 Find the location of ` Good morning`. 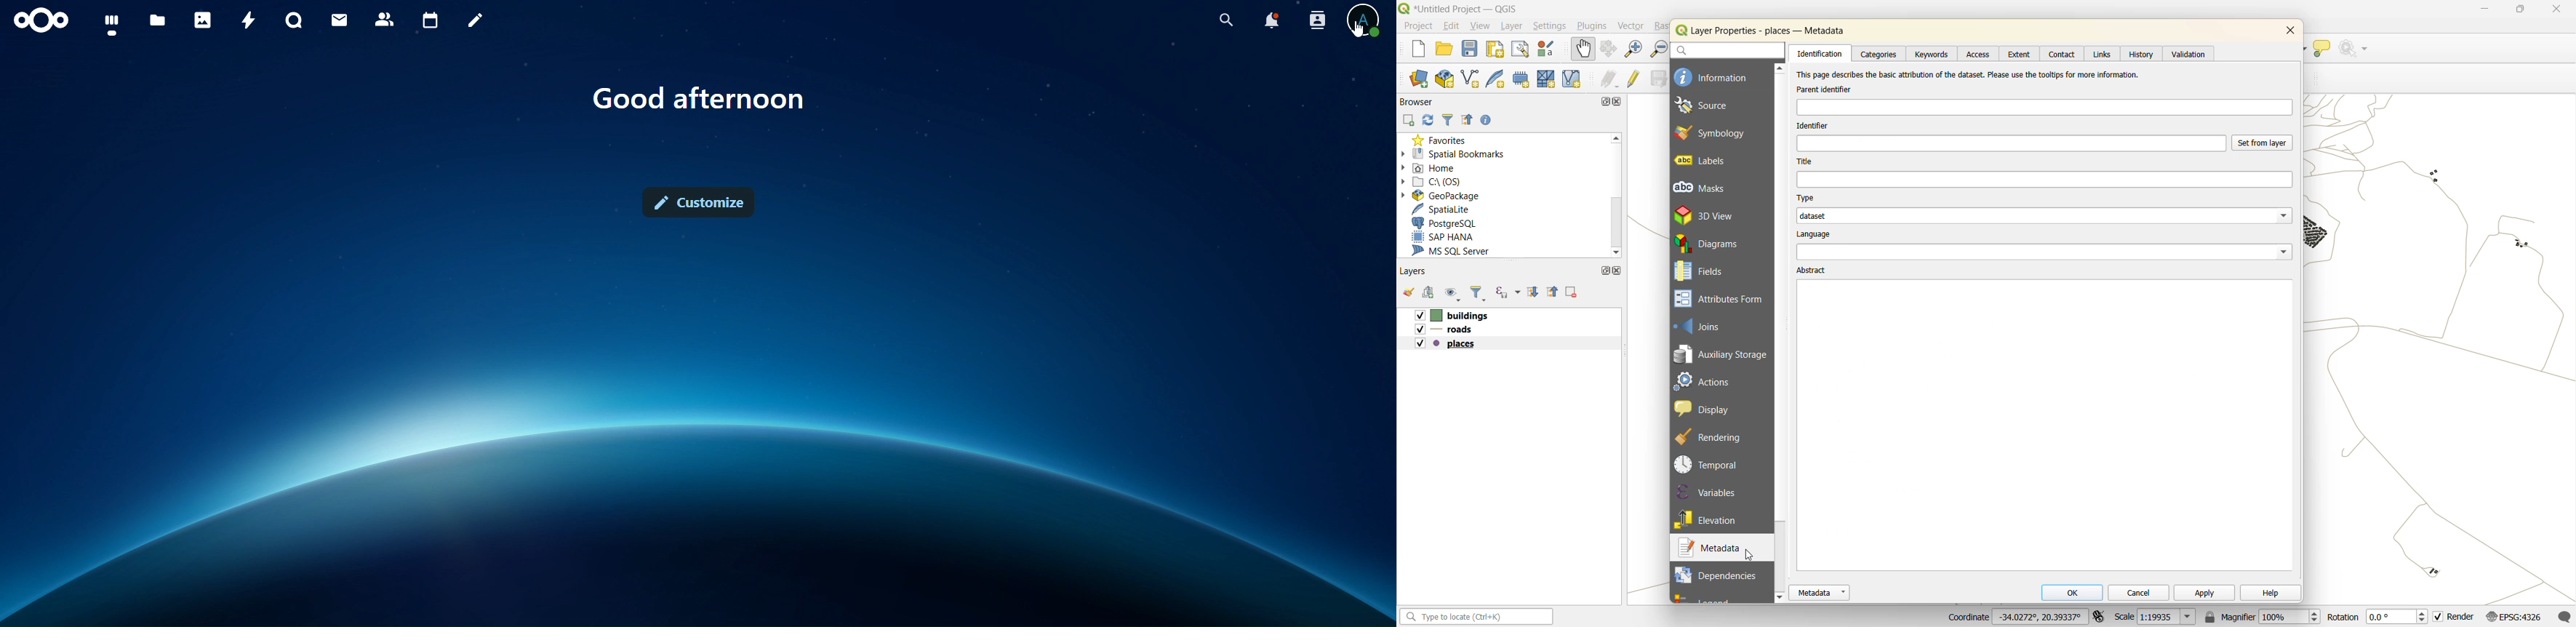

 Good morning is located at coordinates (713, 96).